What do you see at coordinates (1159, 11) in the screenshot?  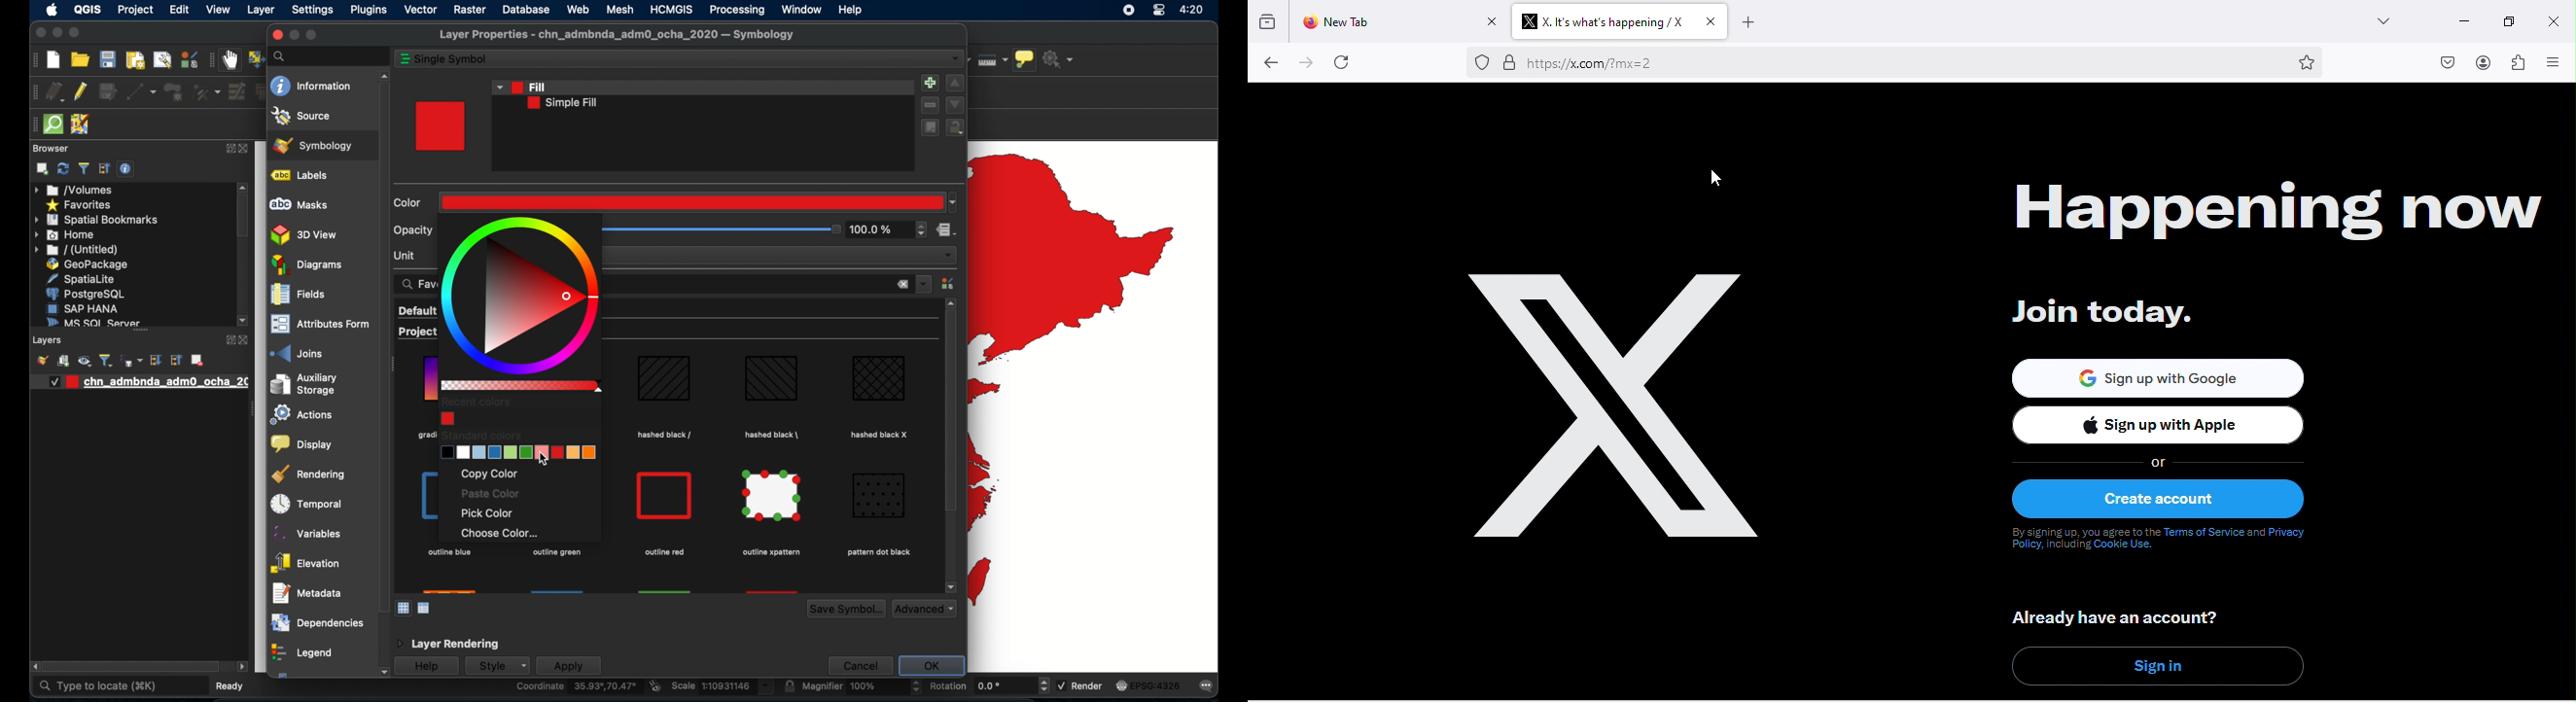 I see `control center` at bounding box center [1159, 11].